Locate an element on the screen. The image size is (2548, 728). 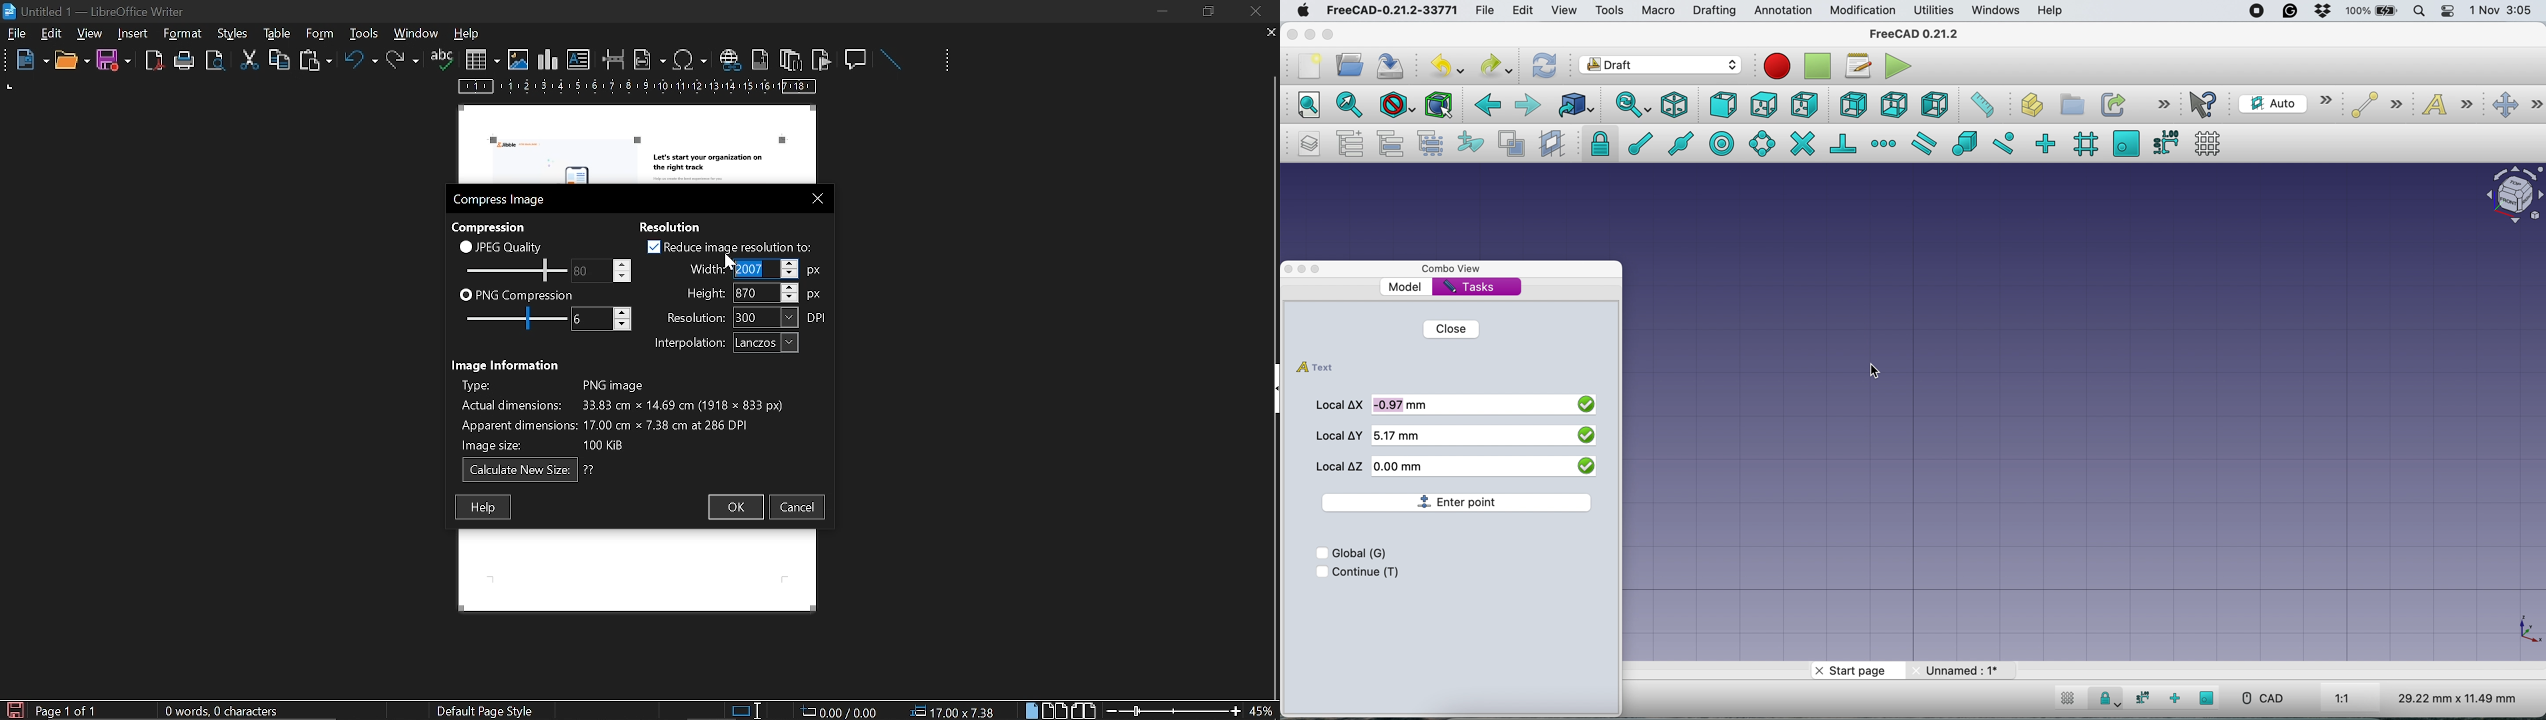
battery is located at coordinates (2371, 10).